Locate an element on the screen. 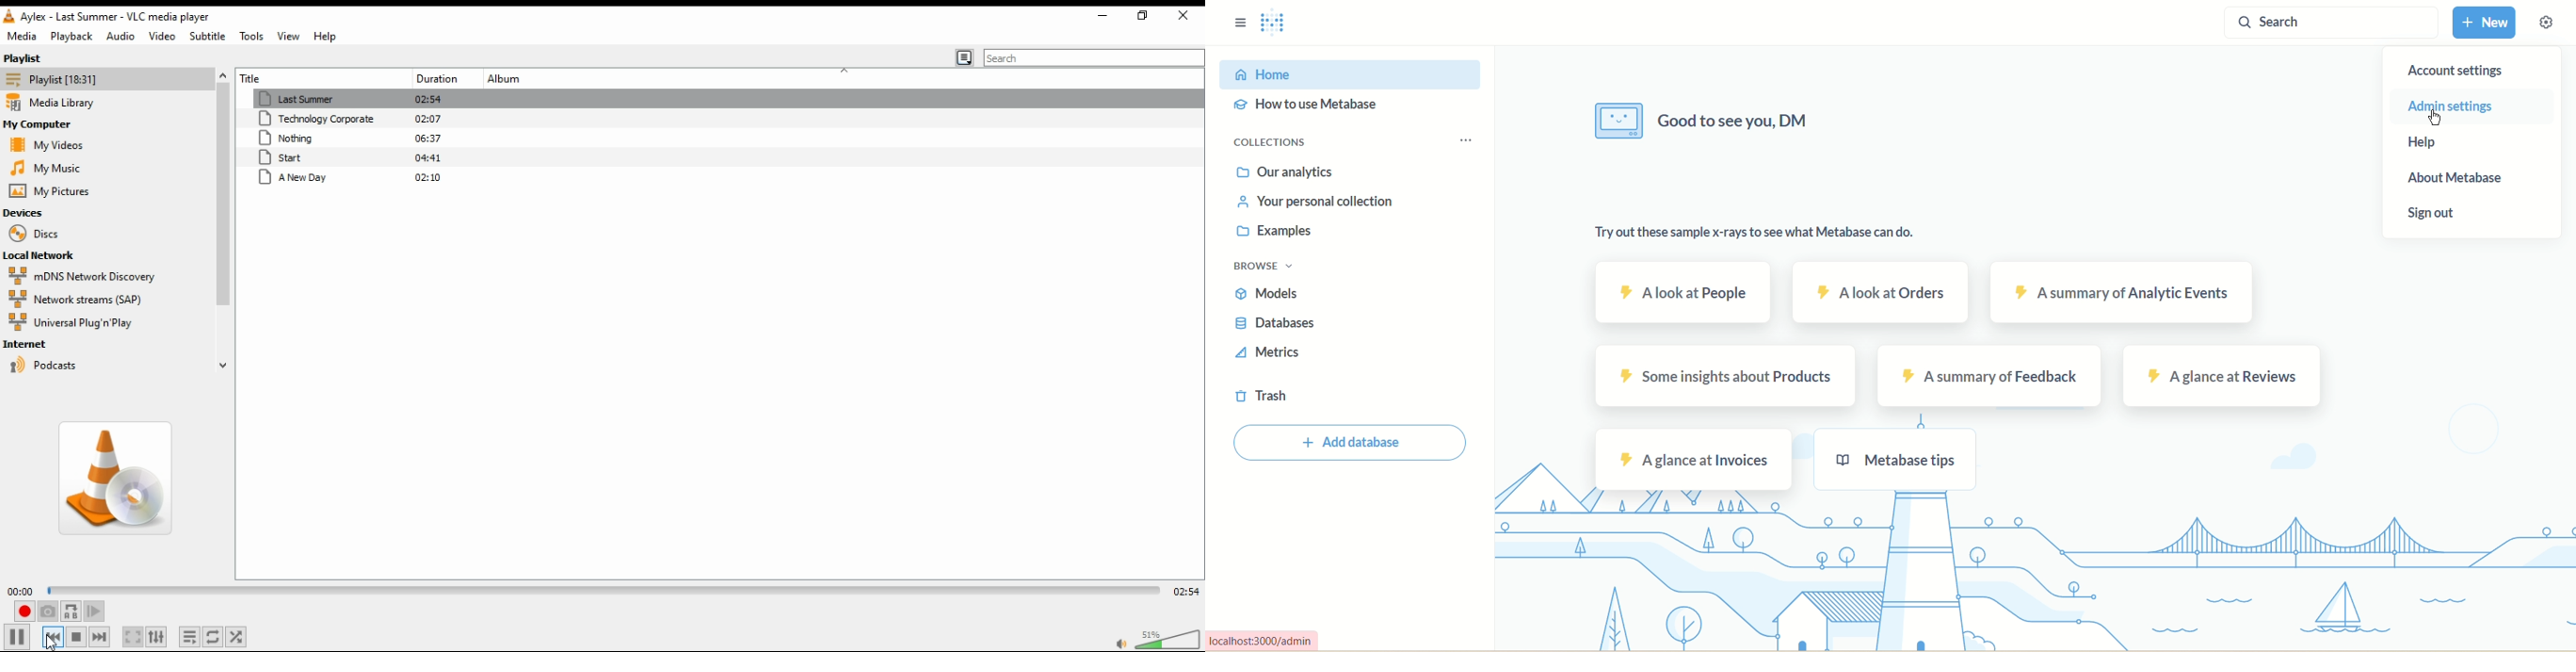 This screenshot has width=2576, height=672. 02:54 is located at coordinates (1185, 592).